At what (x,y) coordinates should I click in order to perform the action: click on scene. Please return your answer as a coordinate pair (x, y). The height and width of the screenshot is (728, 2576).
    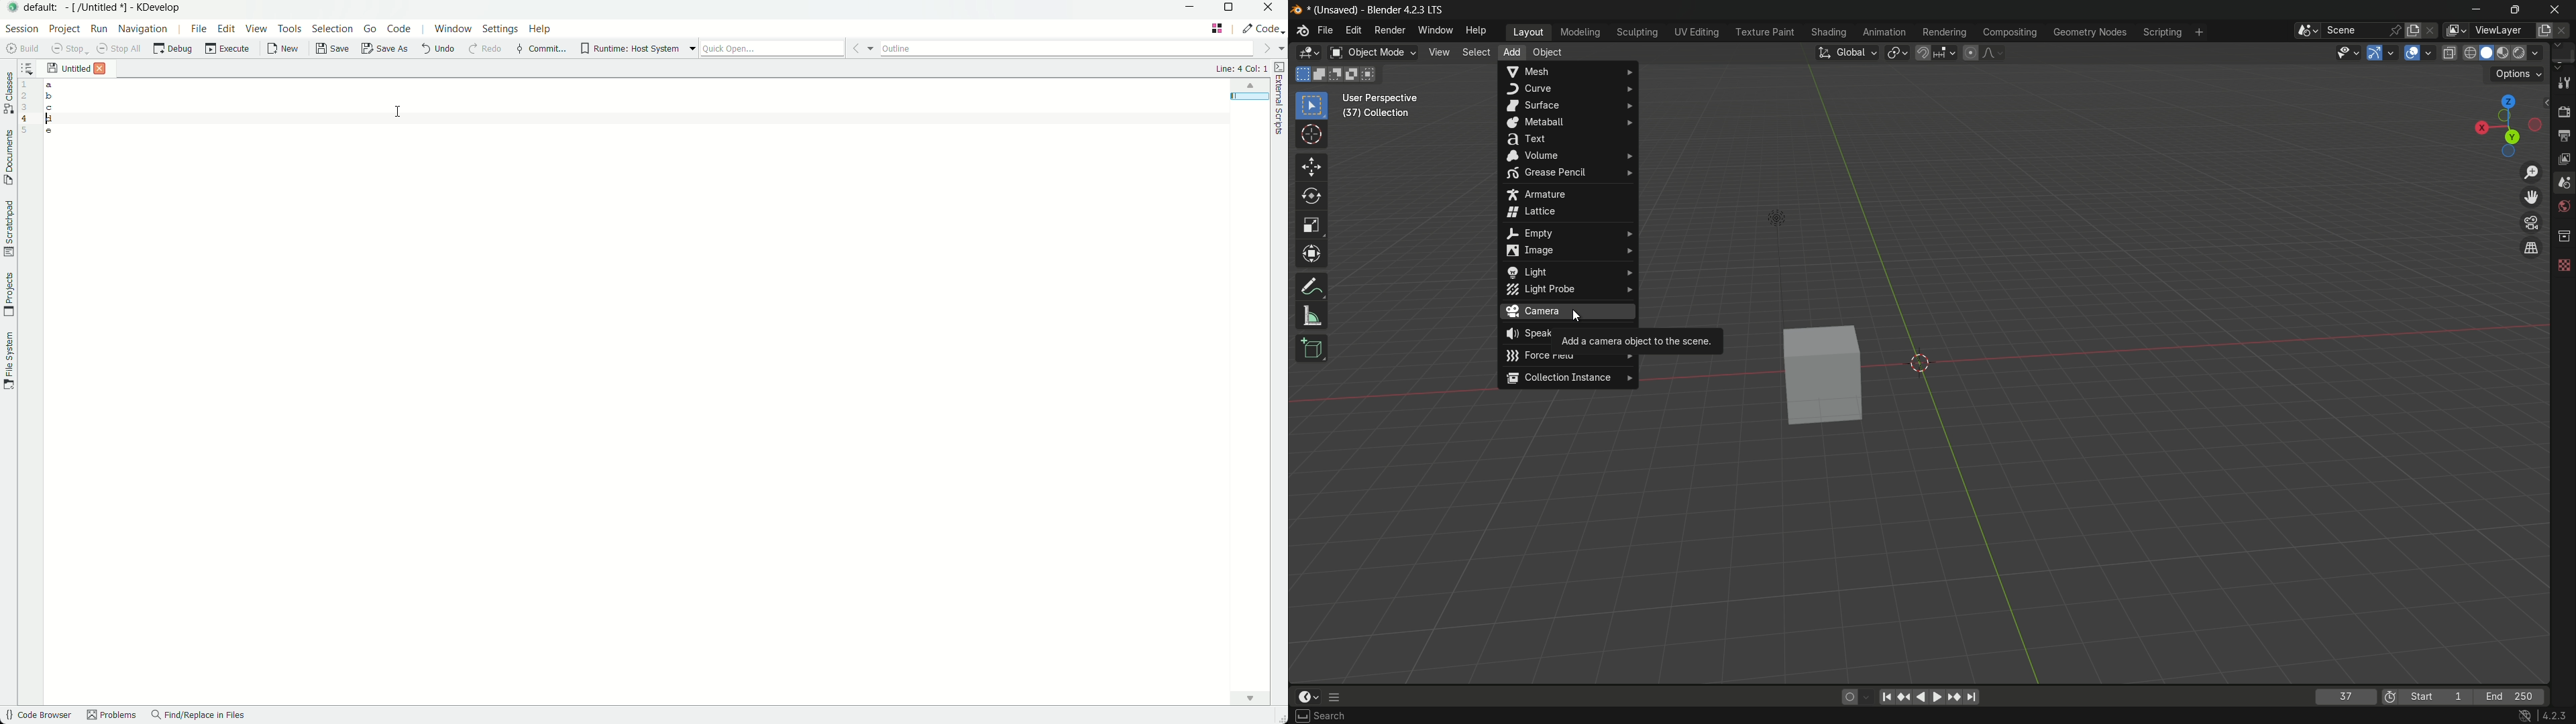
    Looking at the image, I should click on (2563, 184).